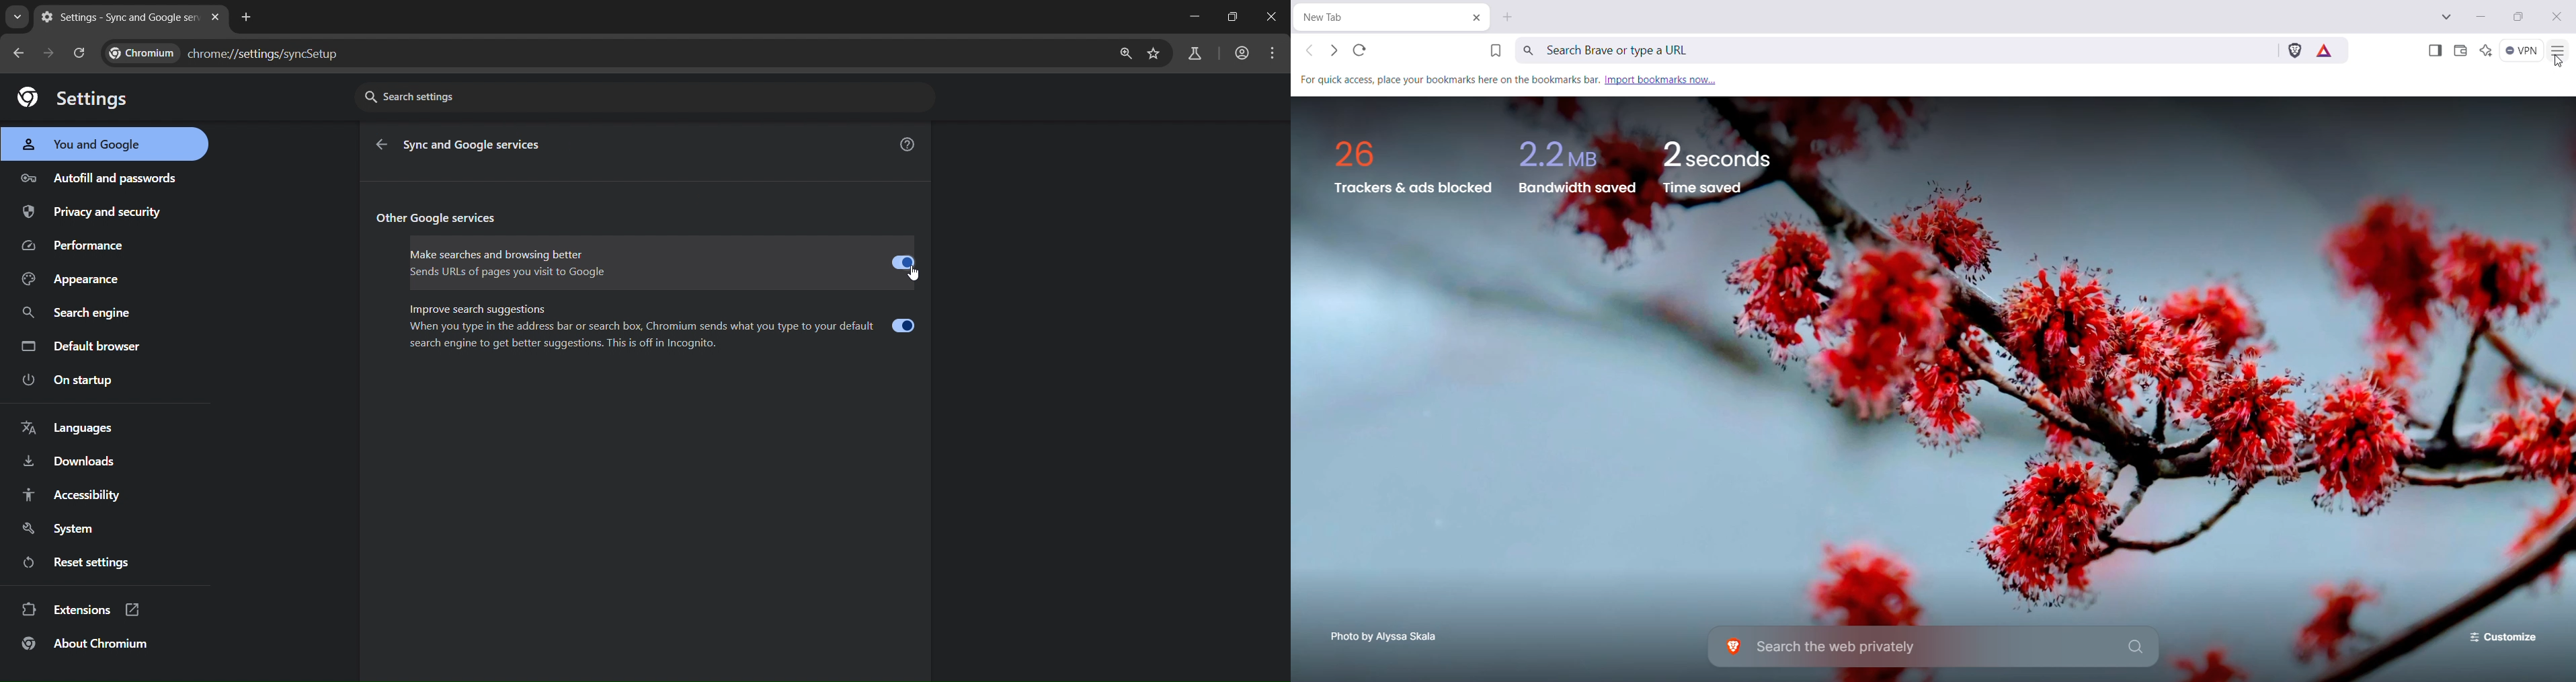 This screenshot has height=700, width=2576. What do you see at coordinates (1271, 54) in the screenshot?
I see `menu` at bounding box center [1271, 54].